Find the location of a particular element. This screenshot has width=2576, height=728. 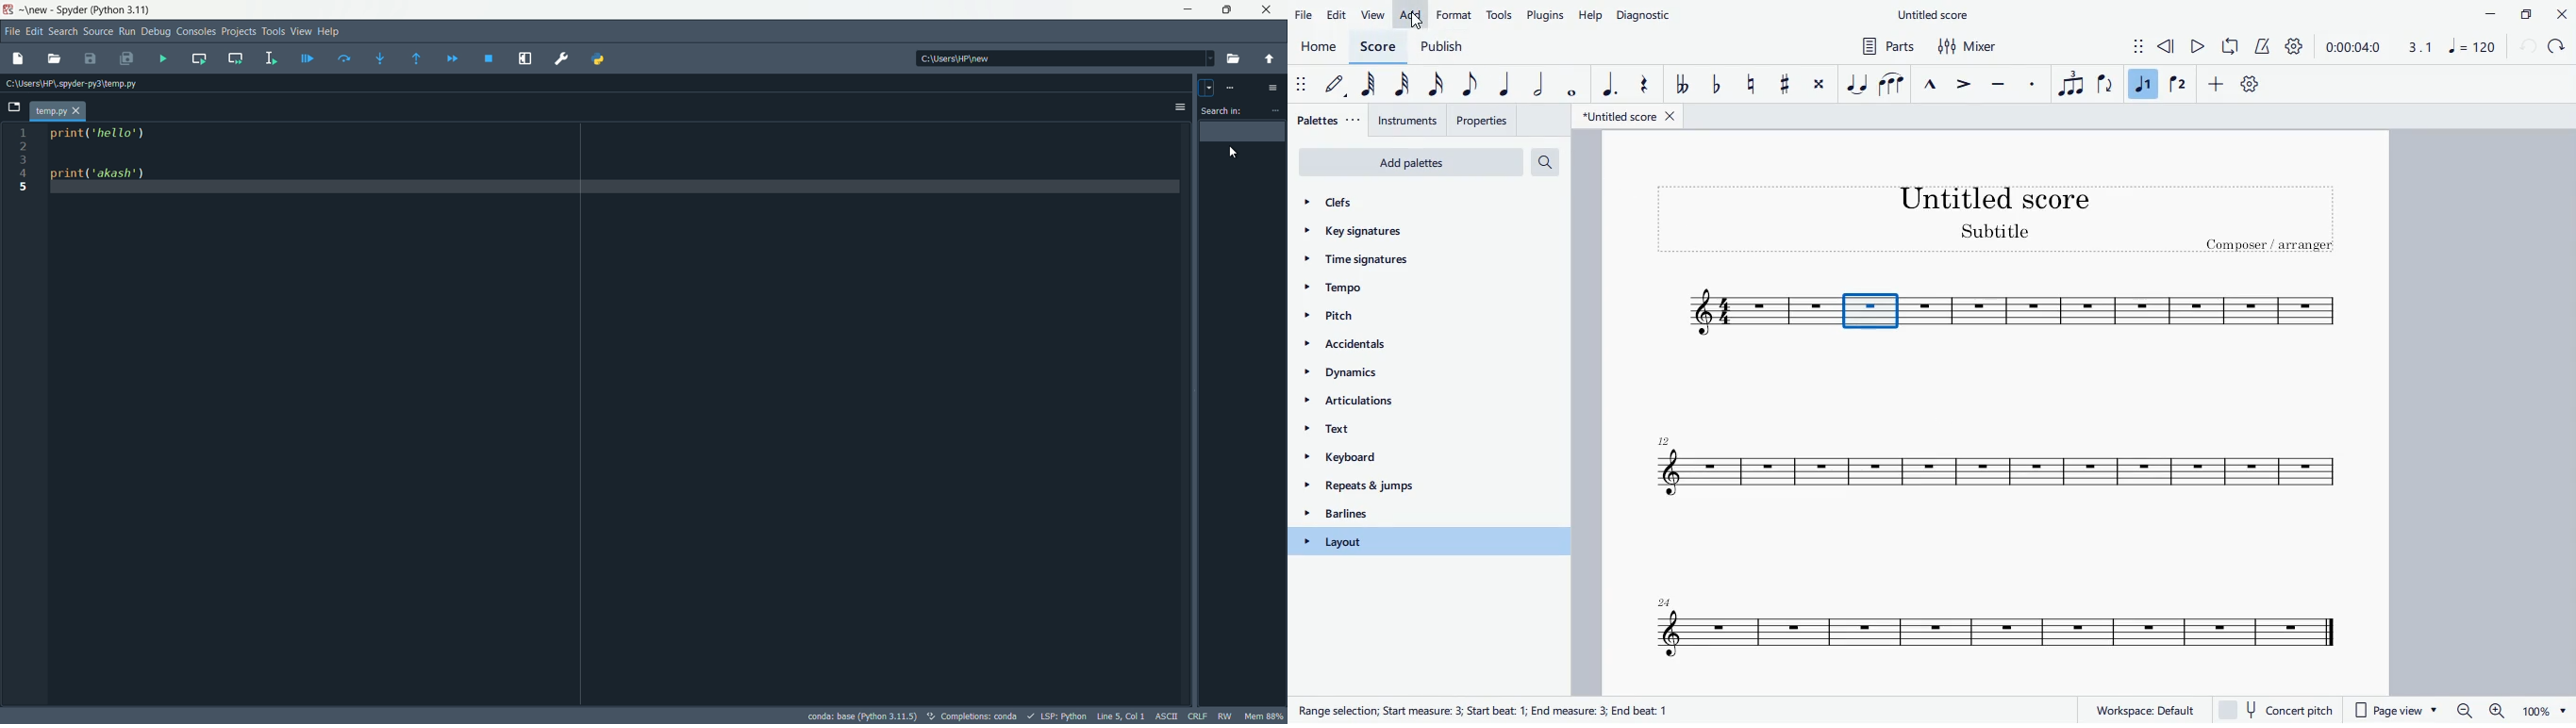

score is located at coordinates (2131, 312).